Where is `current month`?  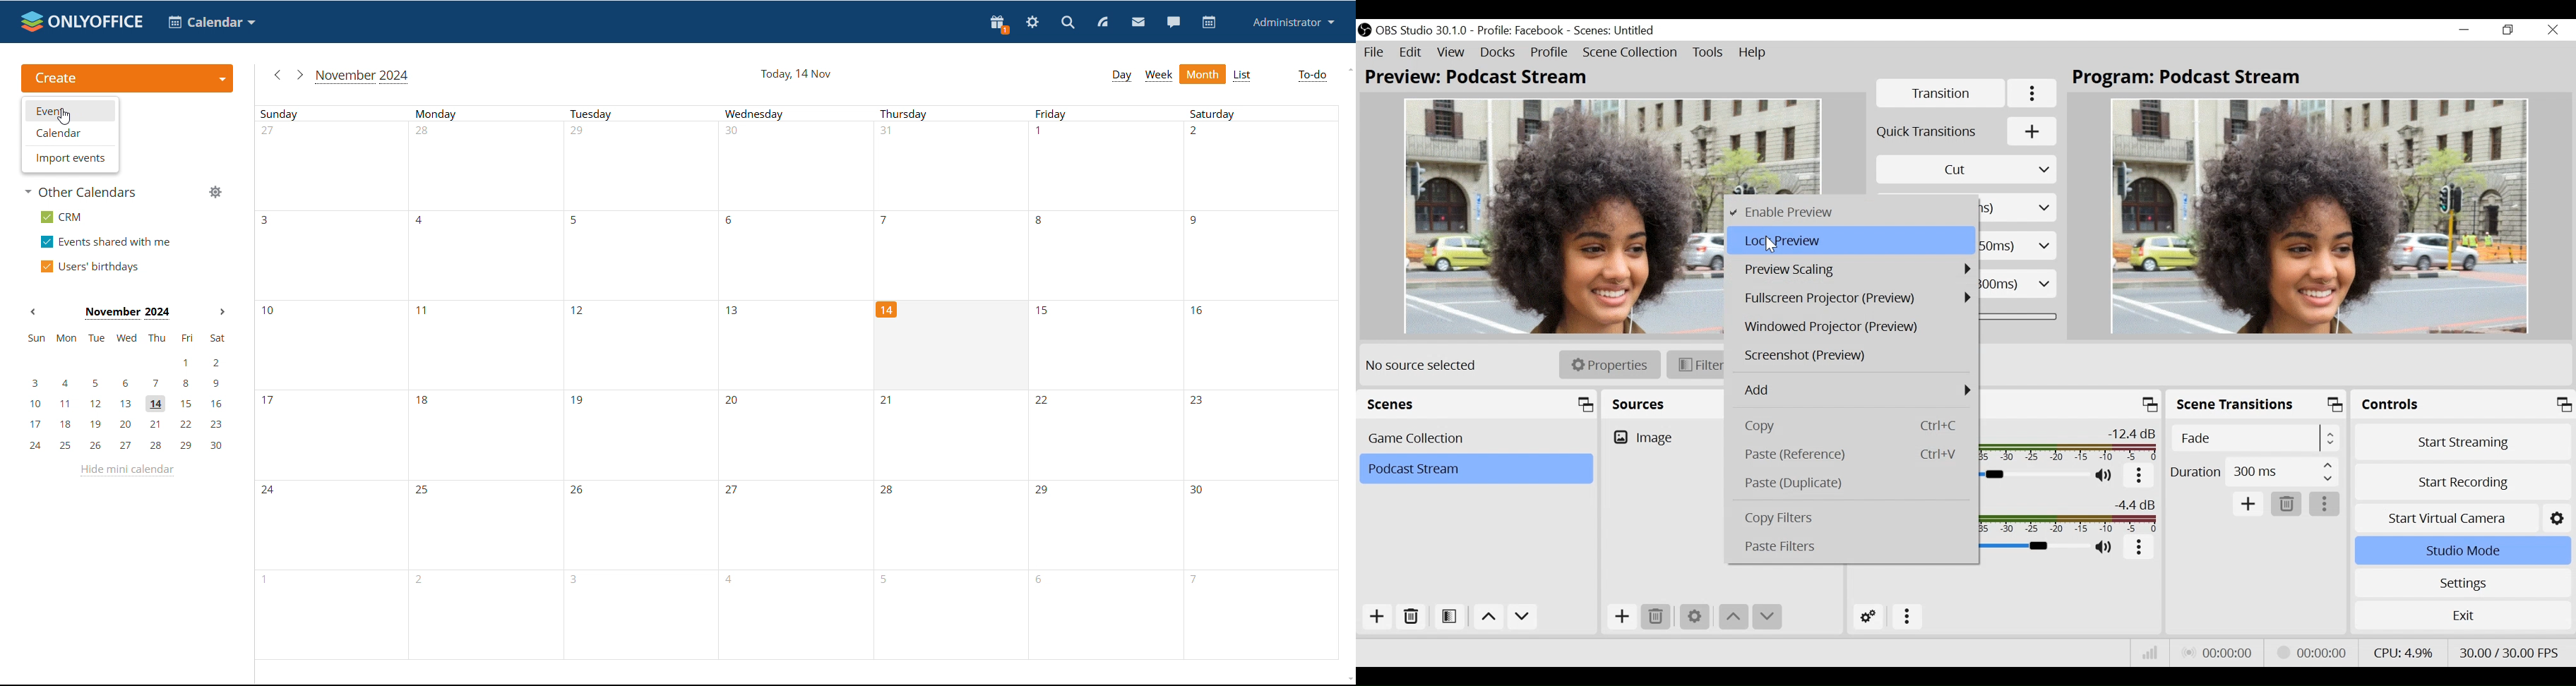 current month is located at coordinates (364, 76).